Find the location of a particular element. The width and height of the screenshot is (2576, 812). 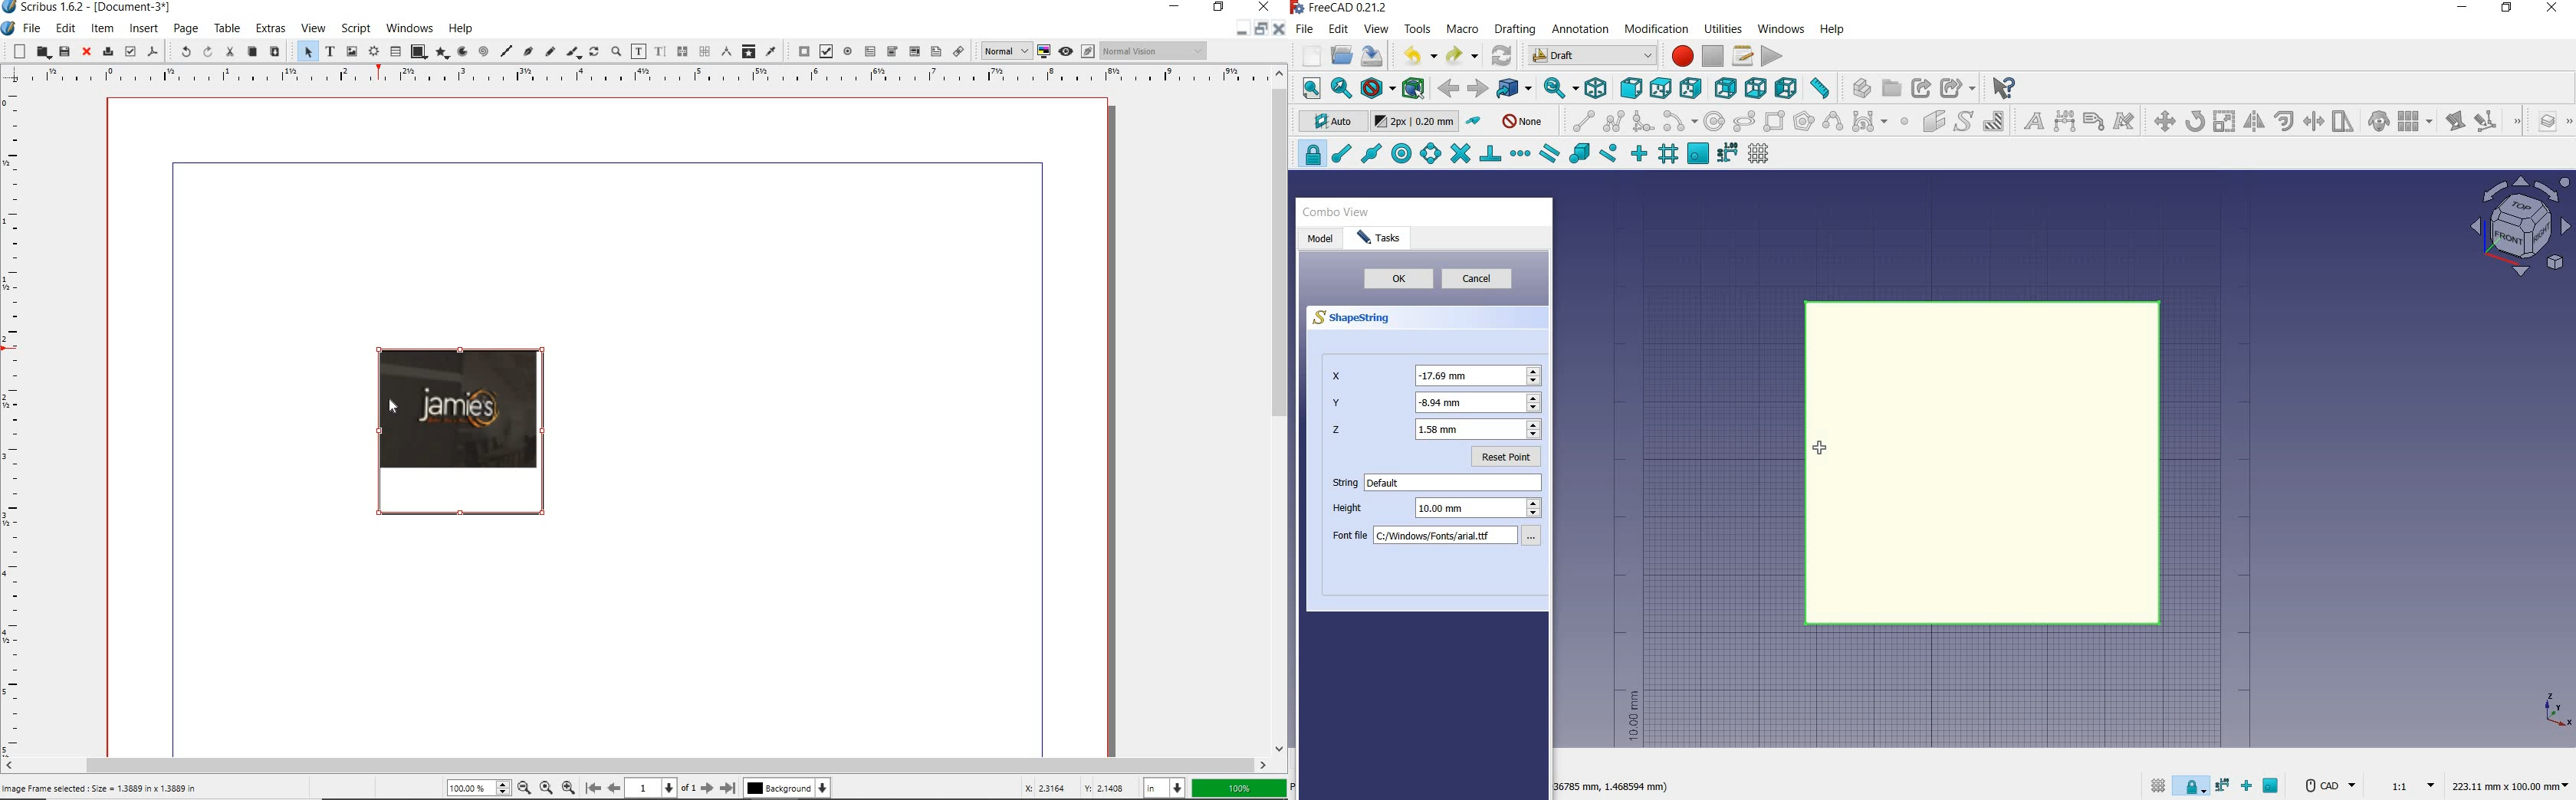

RULER is located at coordinates (630, 75).